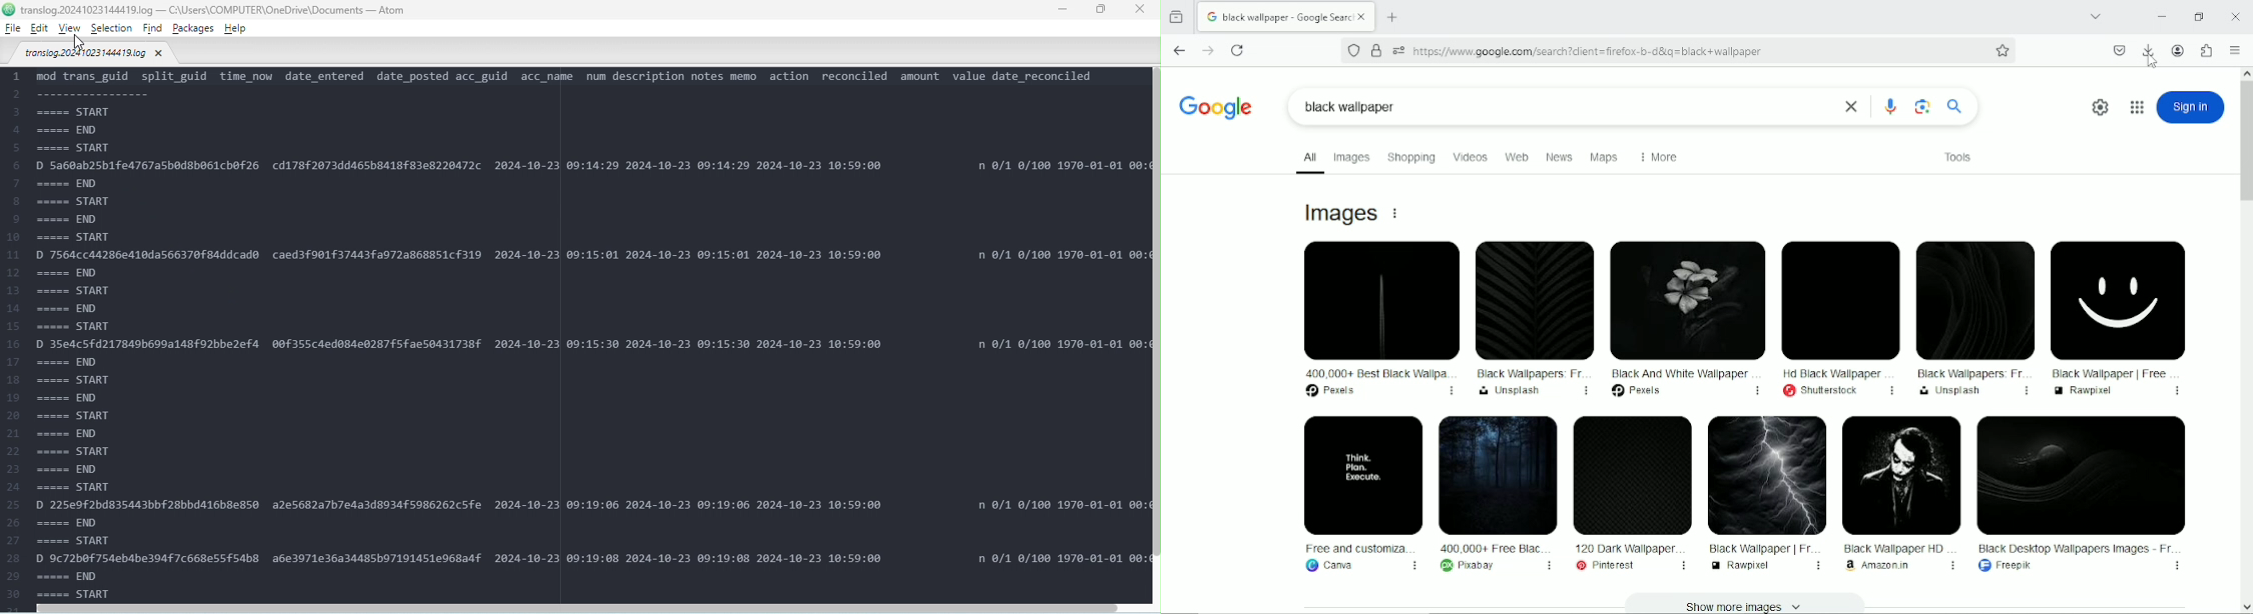 This screenshot has width=2268, height=616. I want to click on Maps, so click(1605, 156).